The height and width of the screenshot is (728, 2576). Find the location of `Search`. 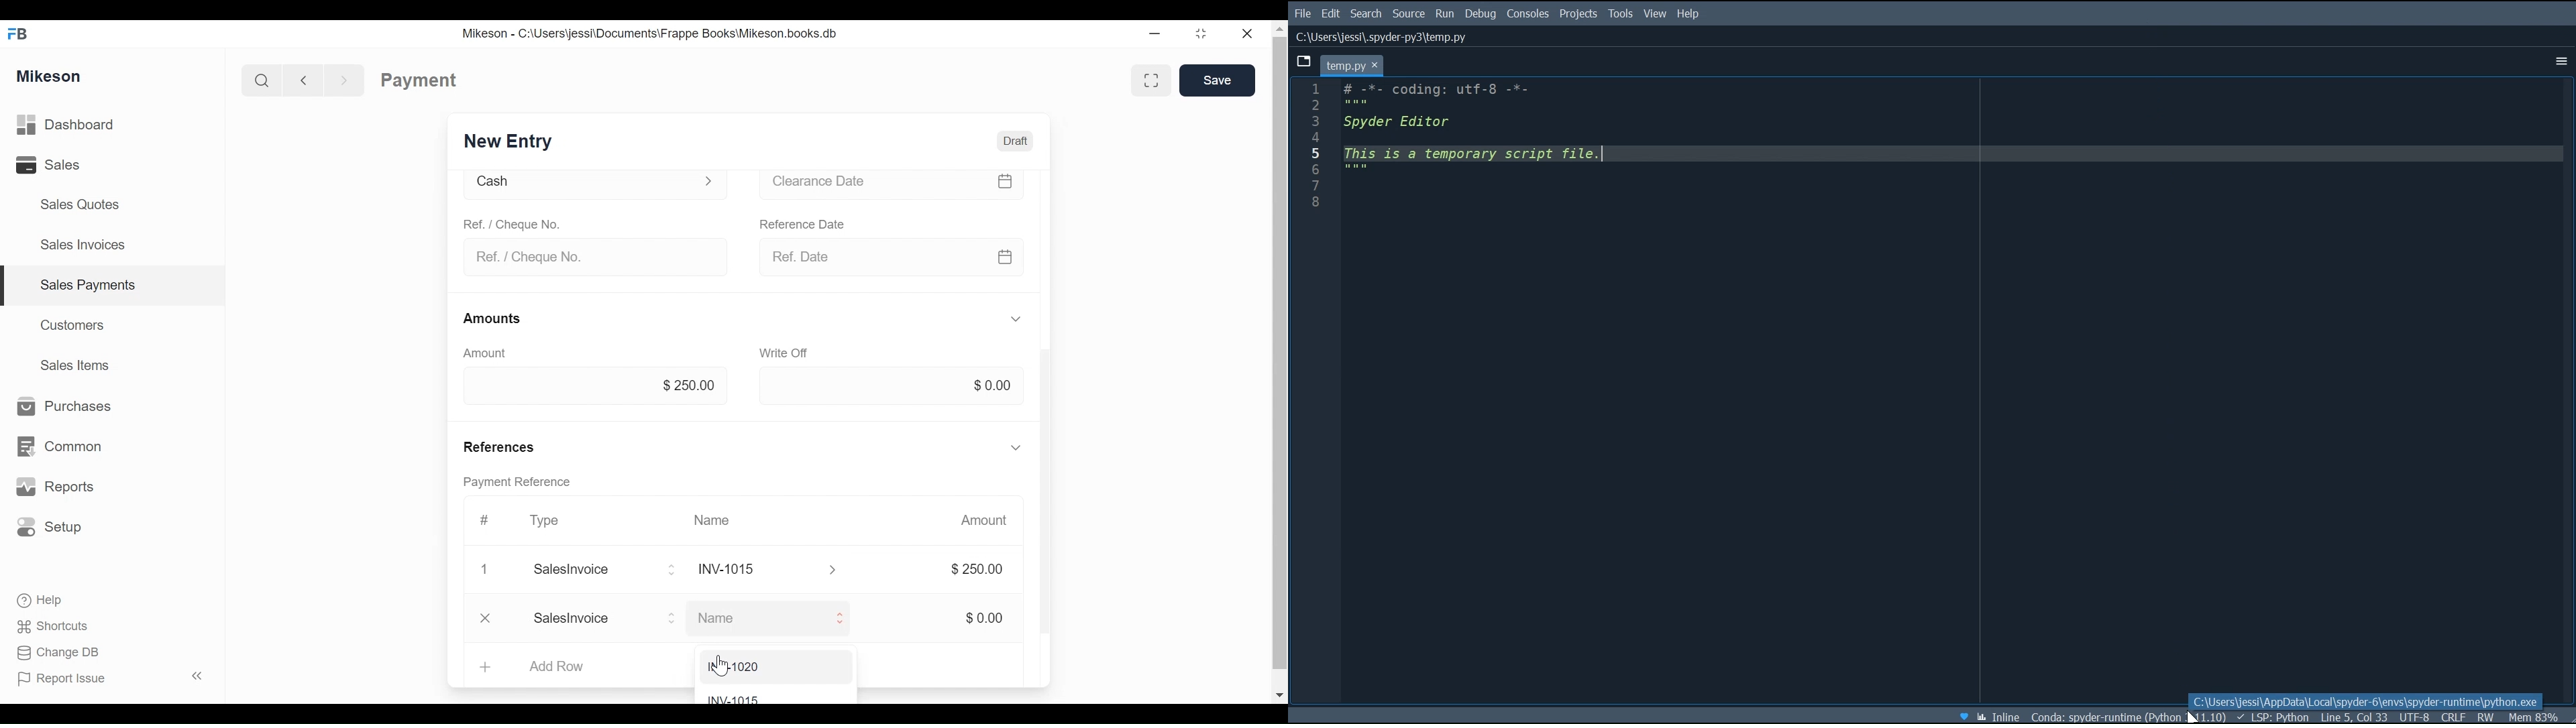

Search is located at coordinates (1367, 13).